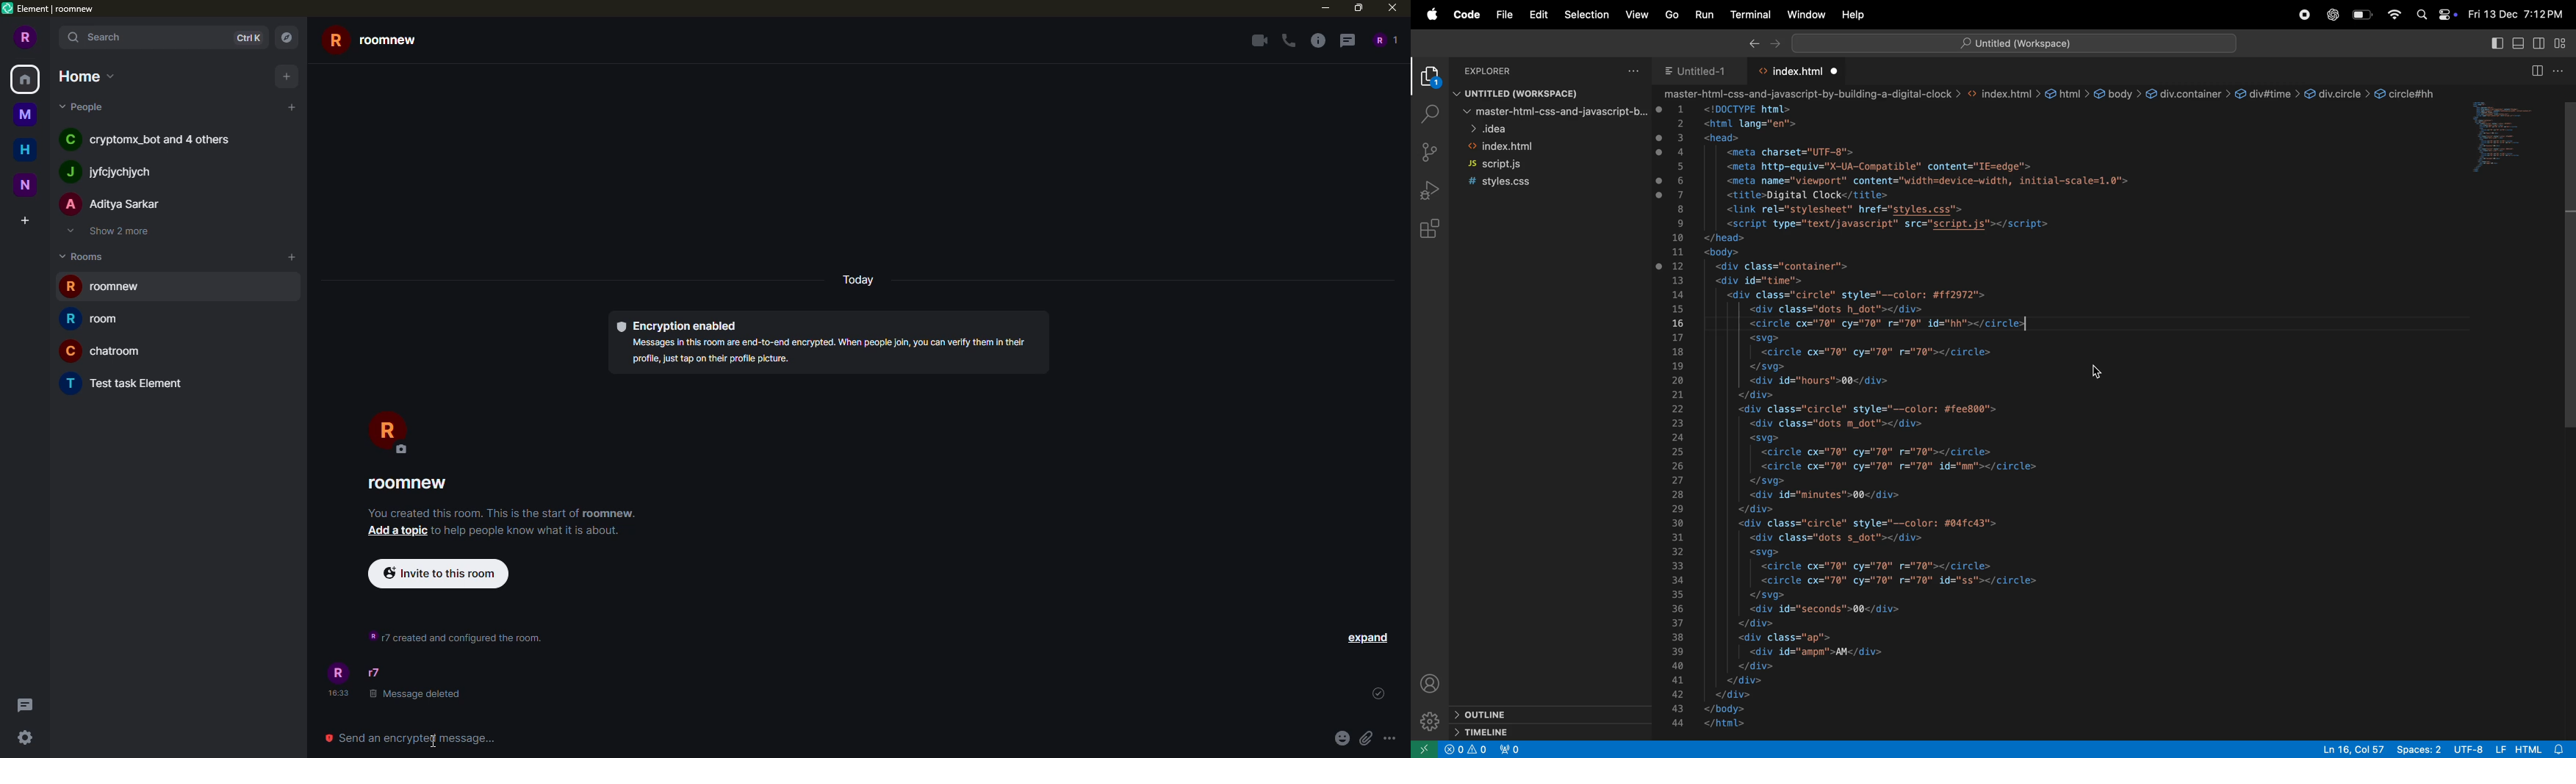 Image resolution: width=2576 pixels, height=784 pixels. I want to click on message deleted, so click(417, 695).